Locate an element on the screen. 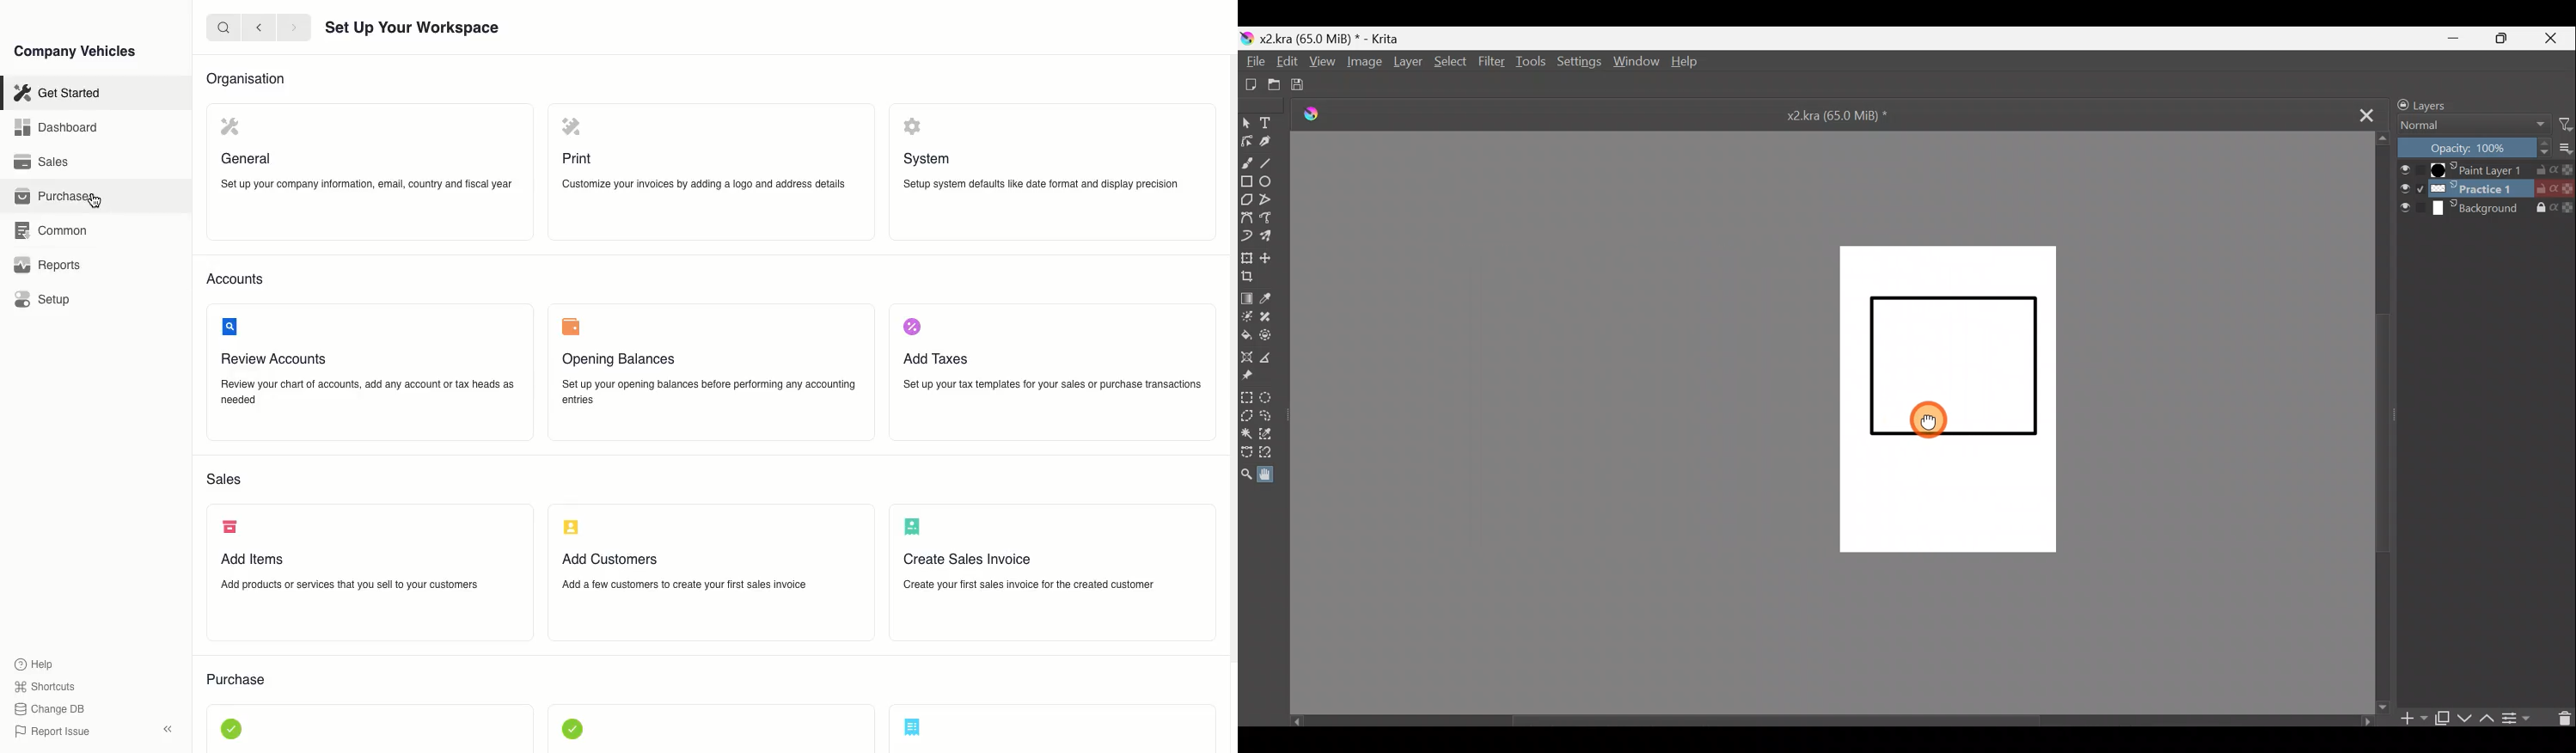  ‘Customize your invoices by adding a logo and address details is located at coordinates (703, 185).